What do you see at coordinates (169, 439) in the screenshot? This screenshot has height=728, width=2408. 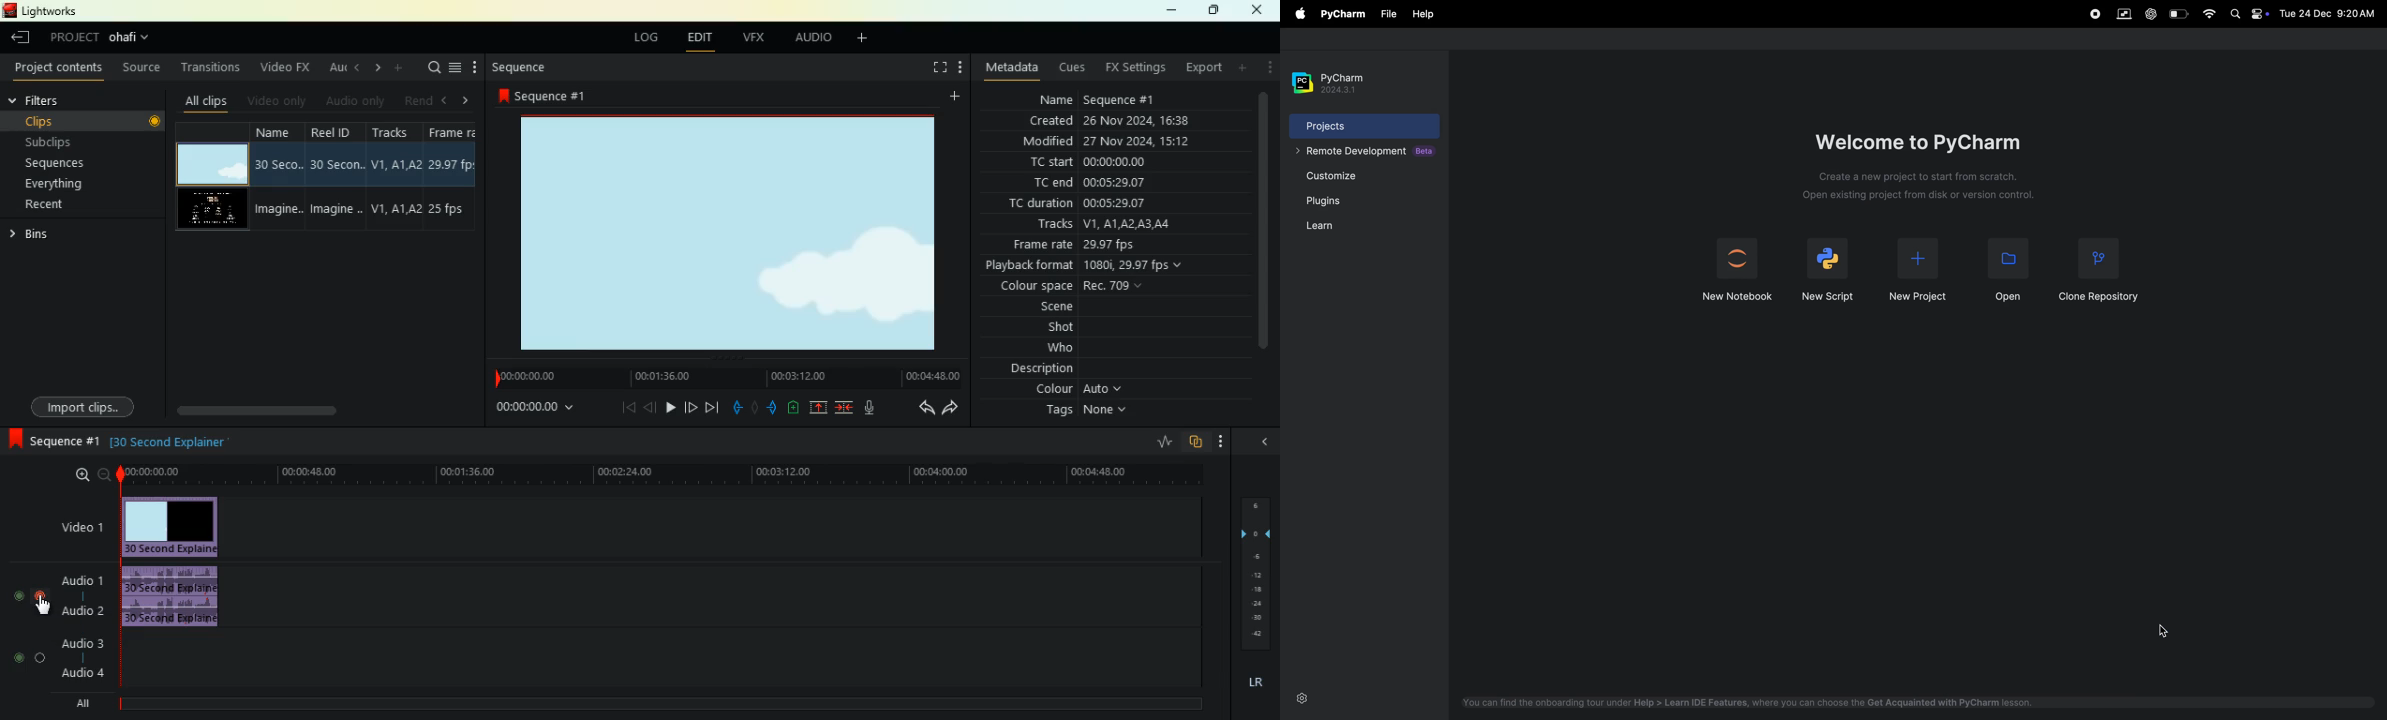 I see `video clip title: 30 Second Explainer` at bounding box center [169, 439].